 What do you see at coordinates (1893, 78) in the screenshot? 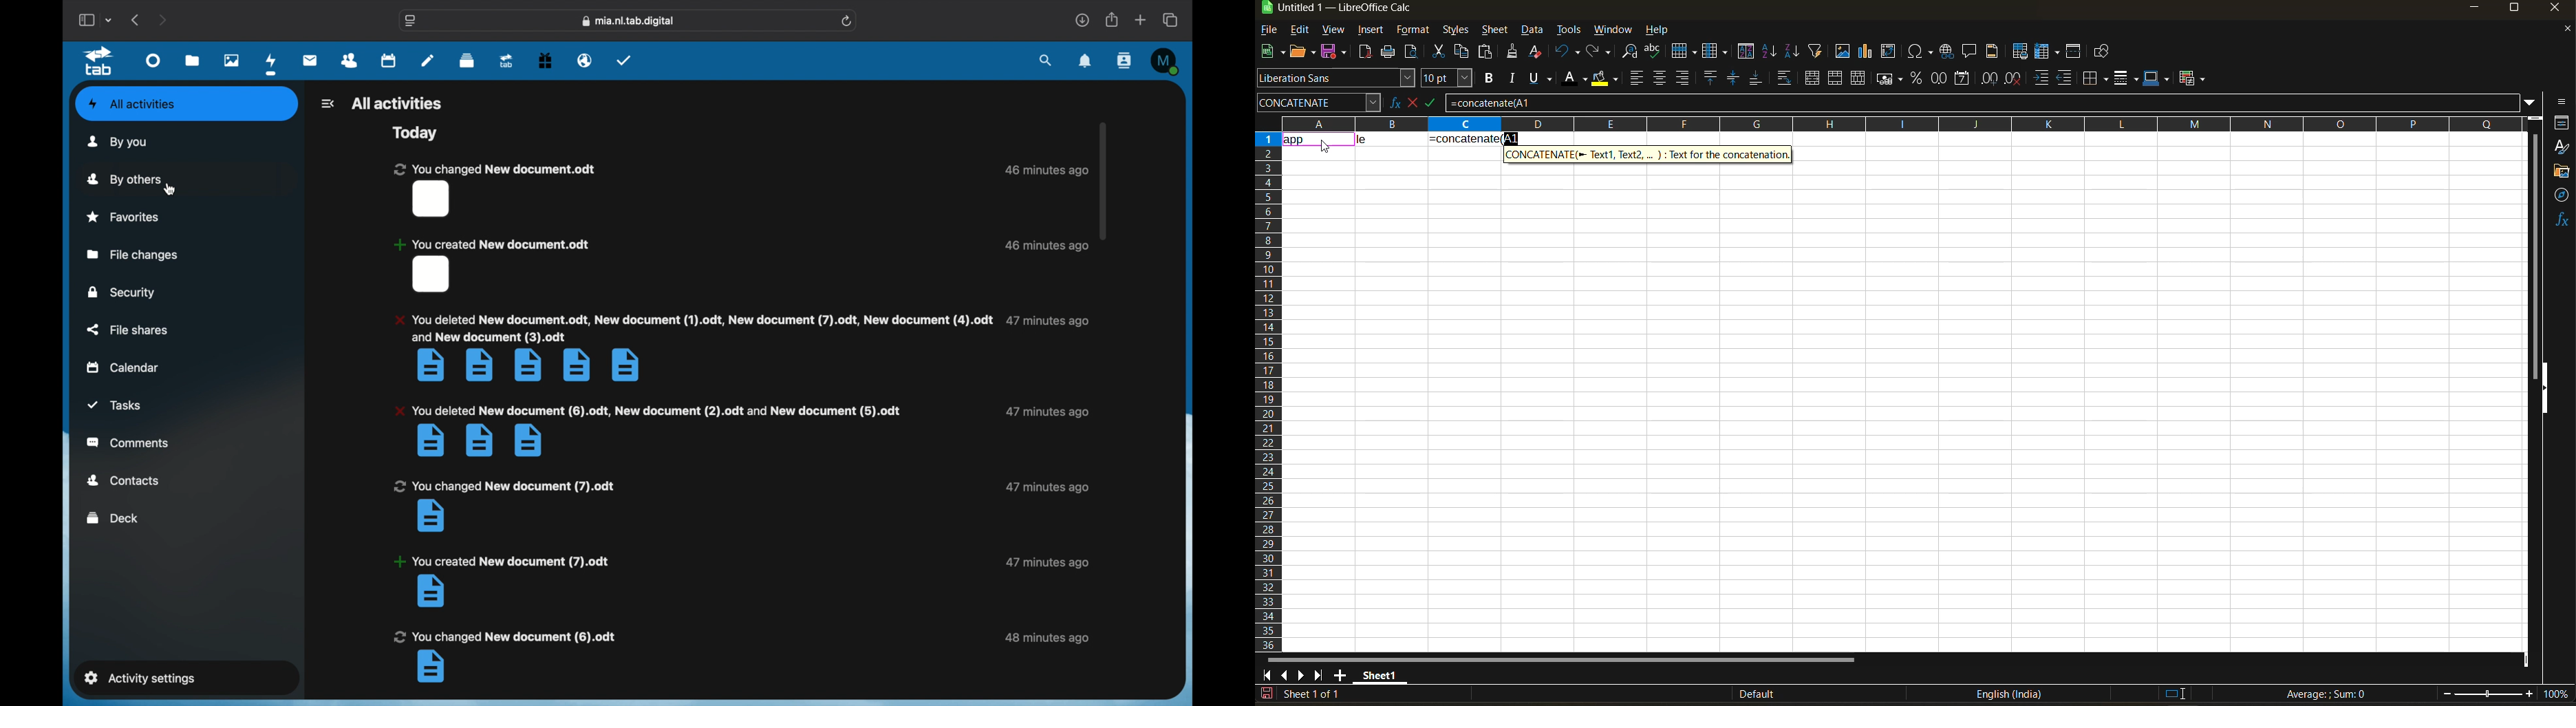
I see `format as currency` at bounding box center [1893, 78].